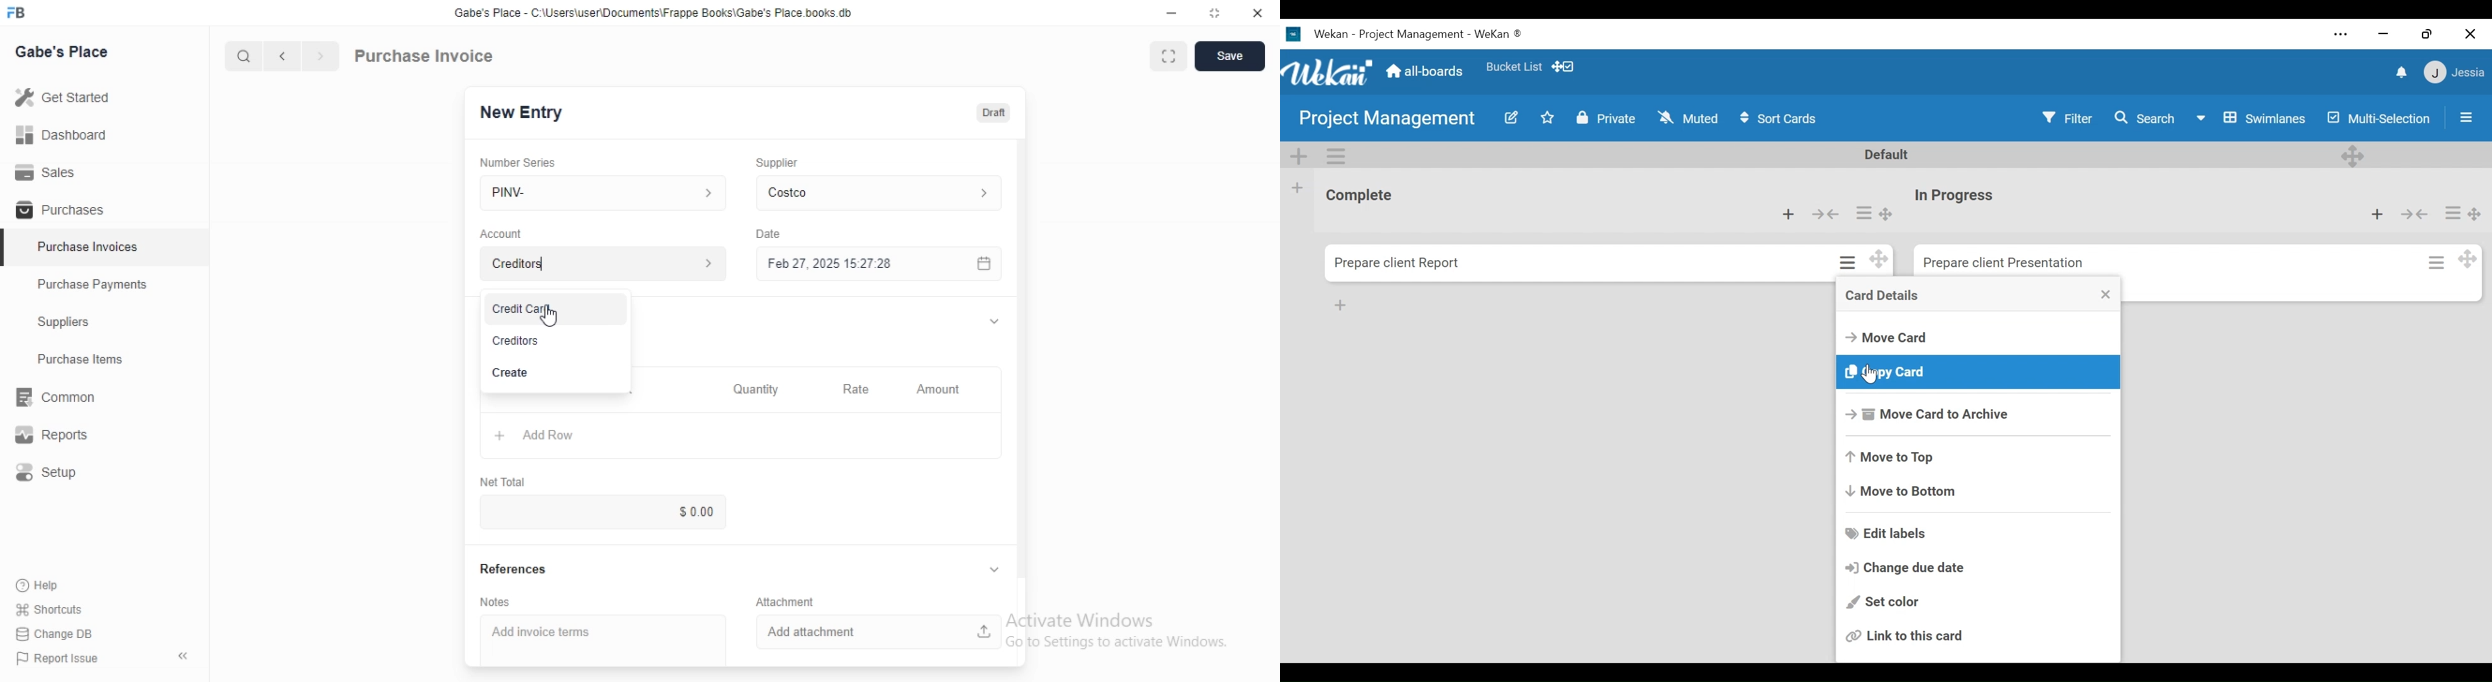 The image size is (2492, 700). Describe the element at coordinates (2465, 116) in the screenshot. I see `Sidebar` at that location.